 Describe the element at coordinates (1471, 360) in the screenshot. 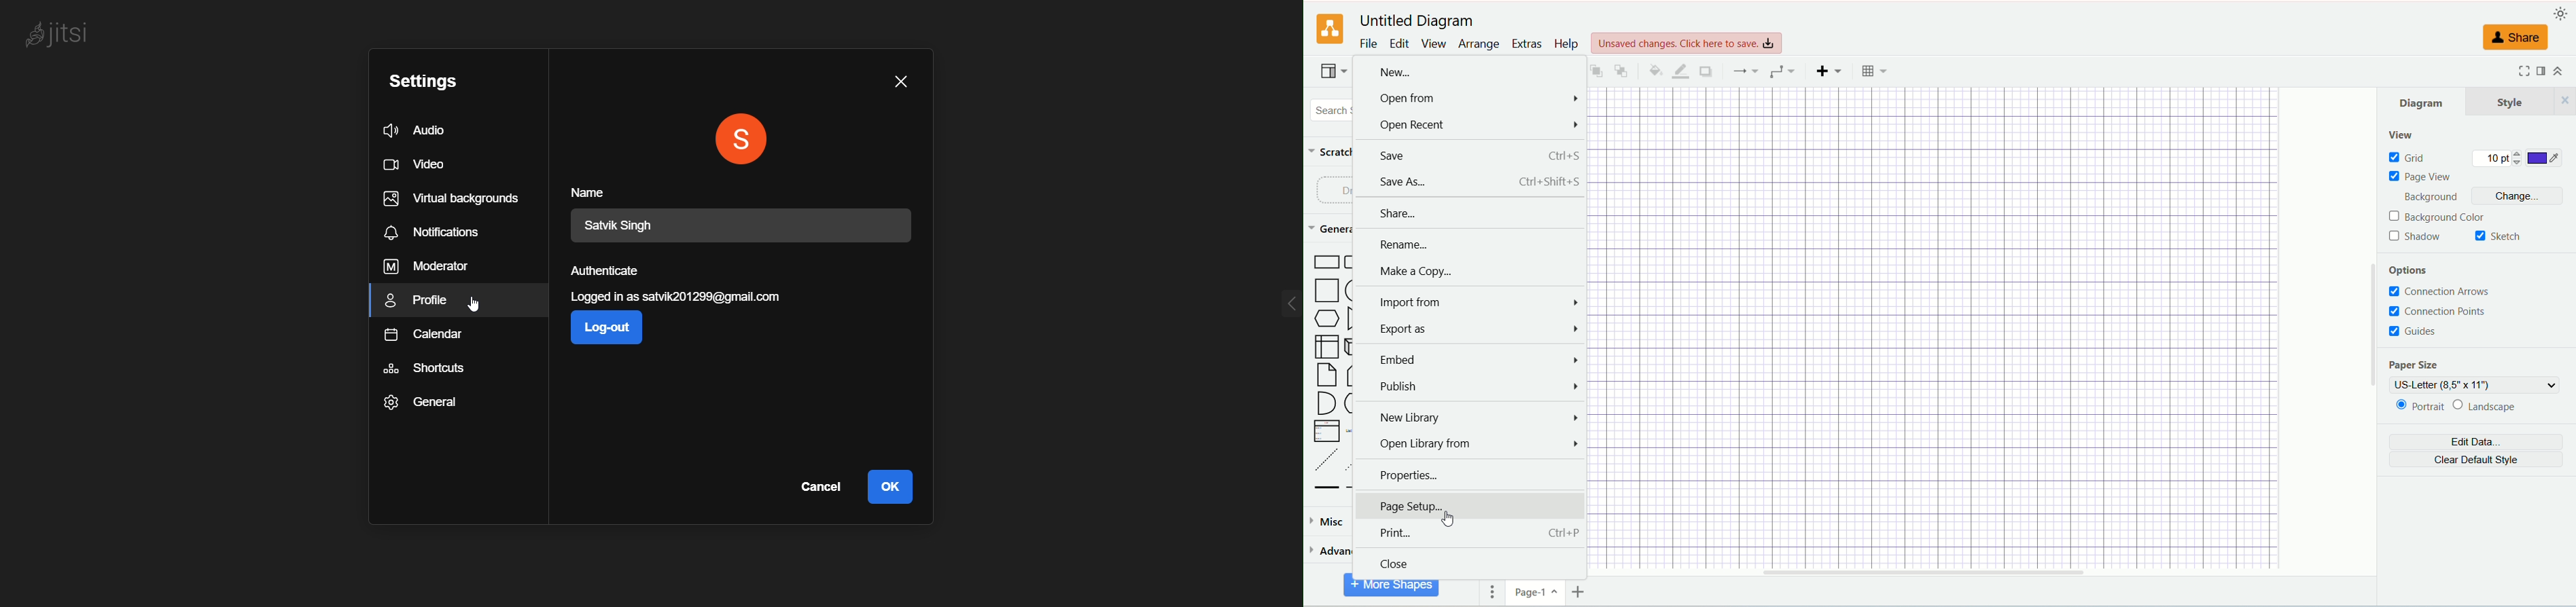

I see `embed` at that location.